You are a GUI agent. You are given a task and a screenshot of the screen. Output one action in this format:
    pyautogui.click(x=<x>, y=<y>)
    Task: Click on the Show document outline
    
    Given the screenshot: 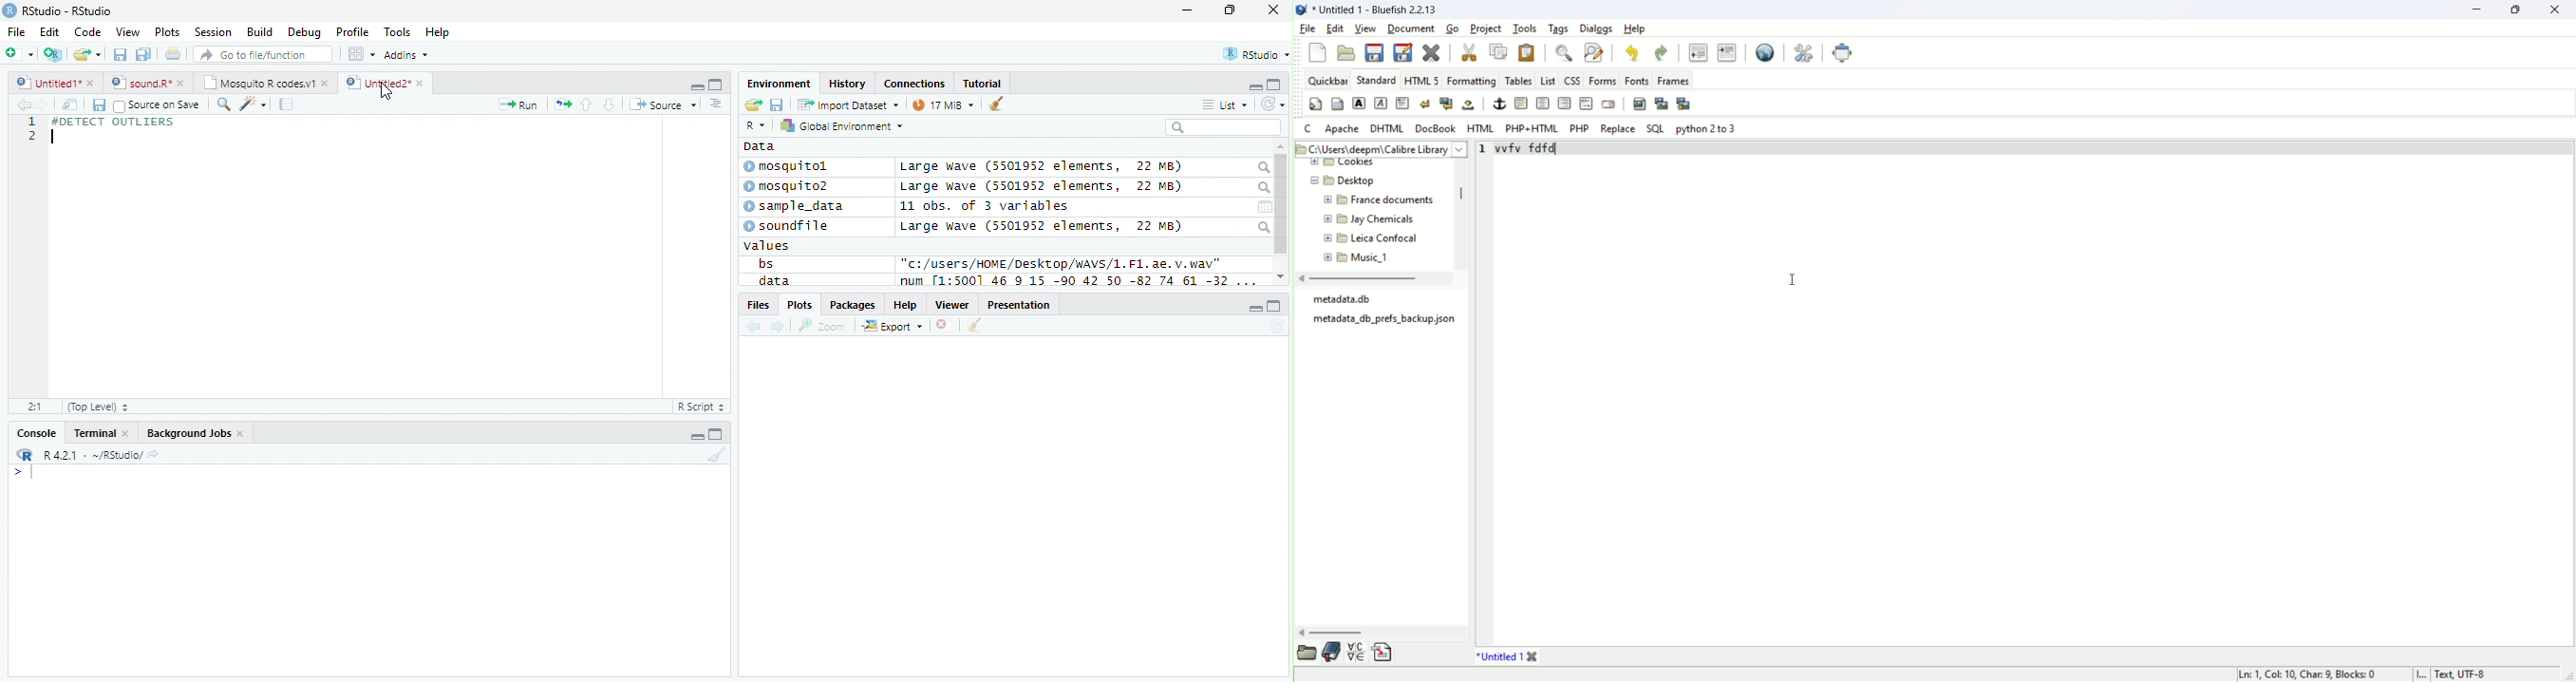 What is the action you would take?
    pyautogui.click(x=715, y=104)
    